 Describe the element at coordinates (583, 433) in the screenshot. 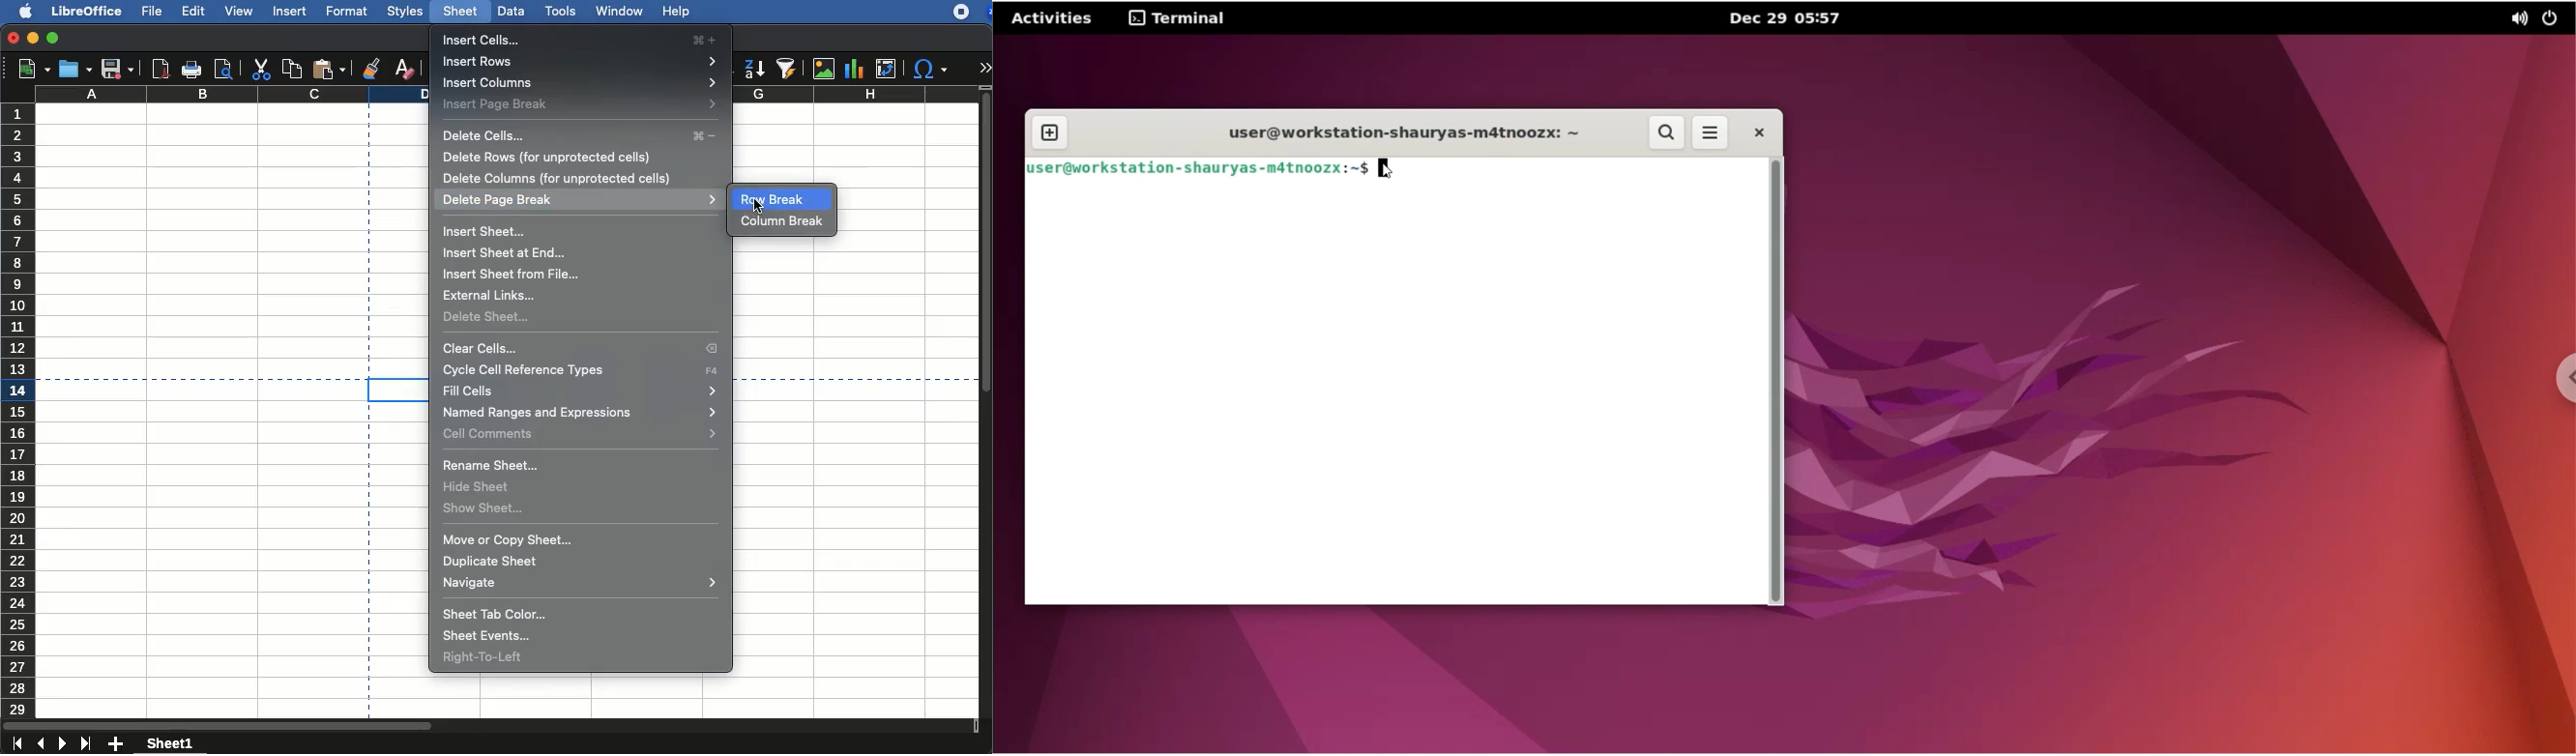

I see `cell comments` at that location.